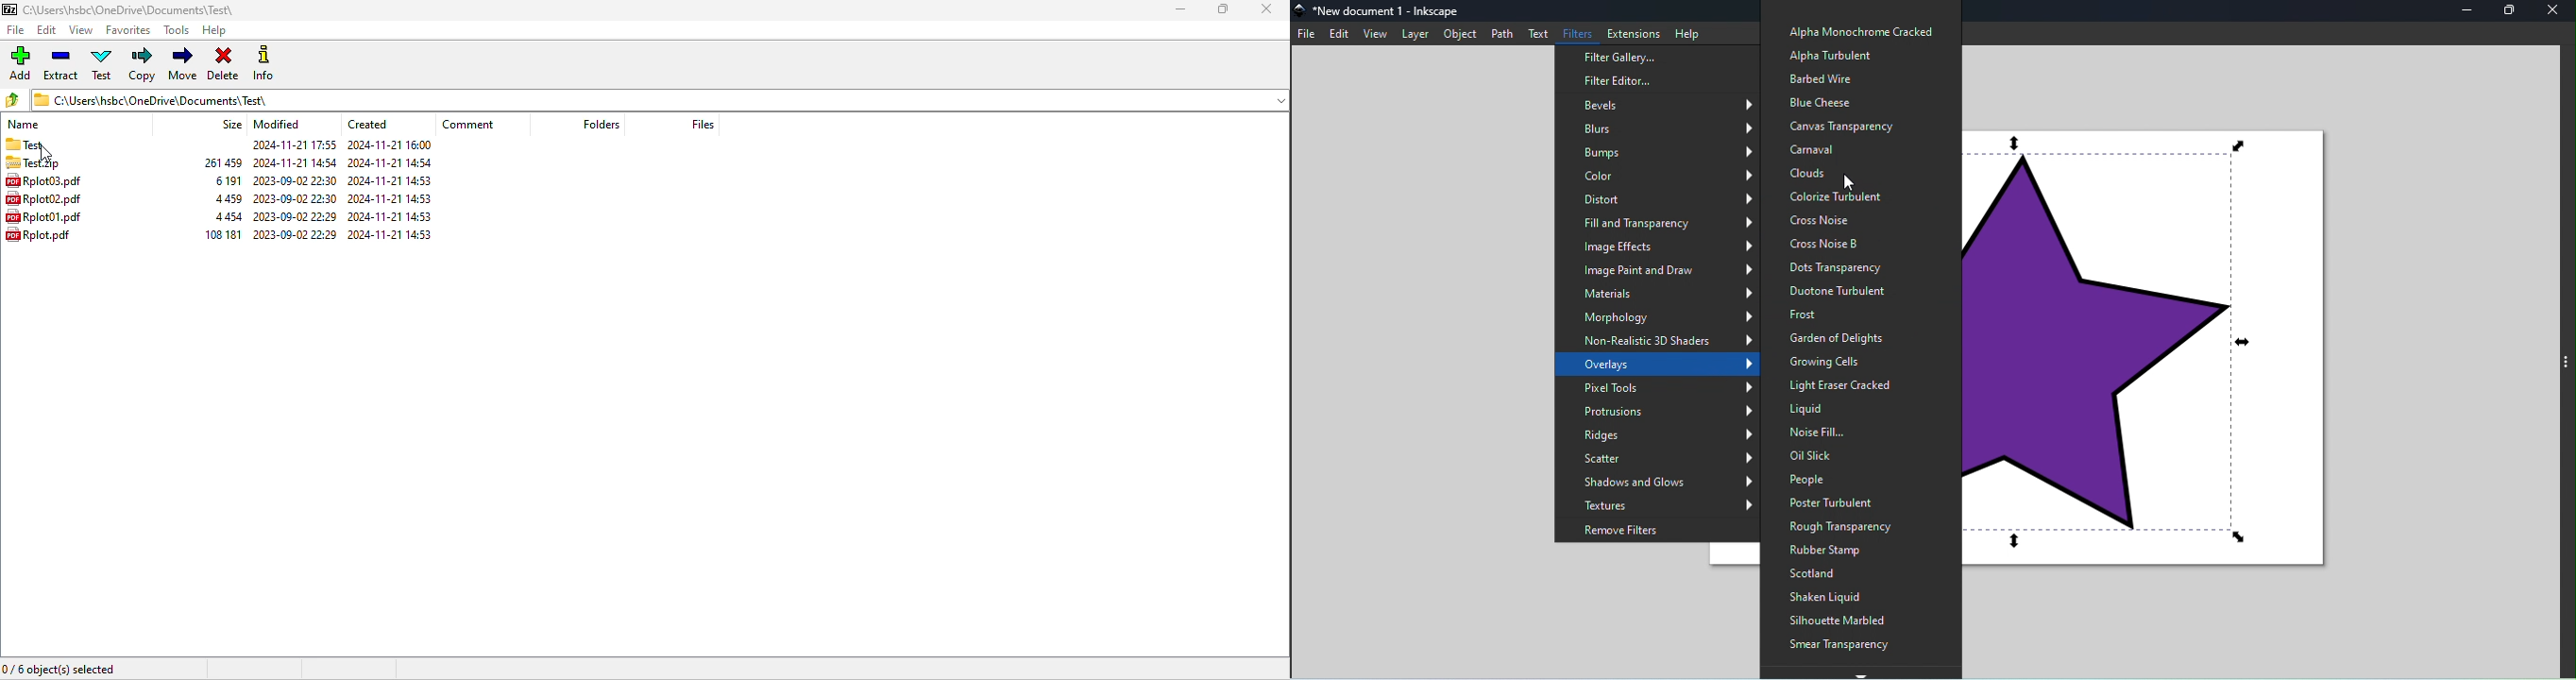 The height and width of the screenshot is (700, 2576). I want to click on help, so click(1687, 31).